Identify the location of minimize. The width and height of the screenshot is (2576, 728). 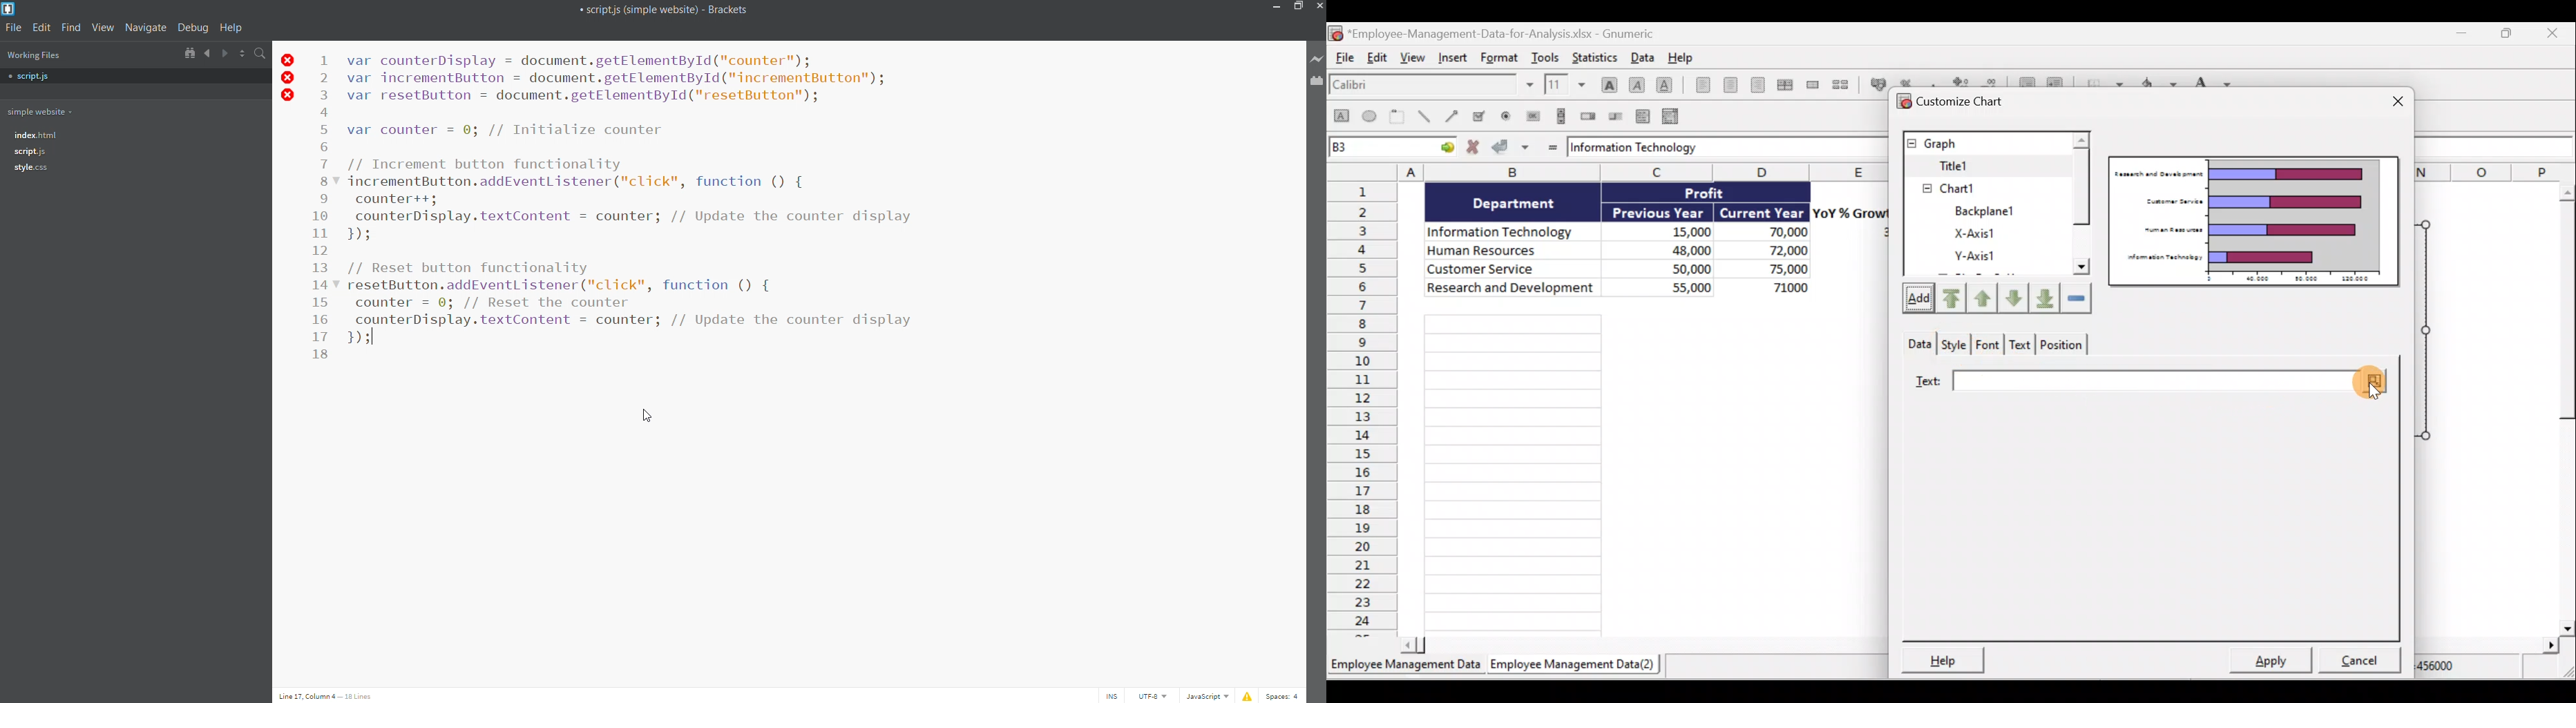
(1277, 8).